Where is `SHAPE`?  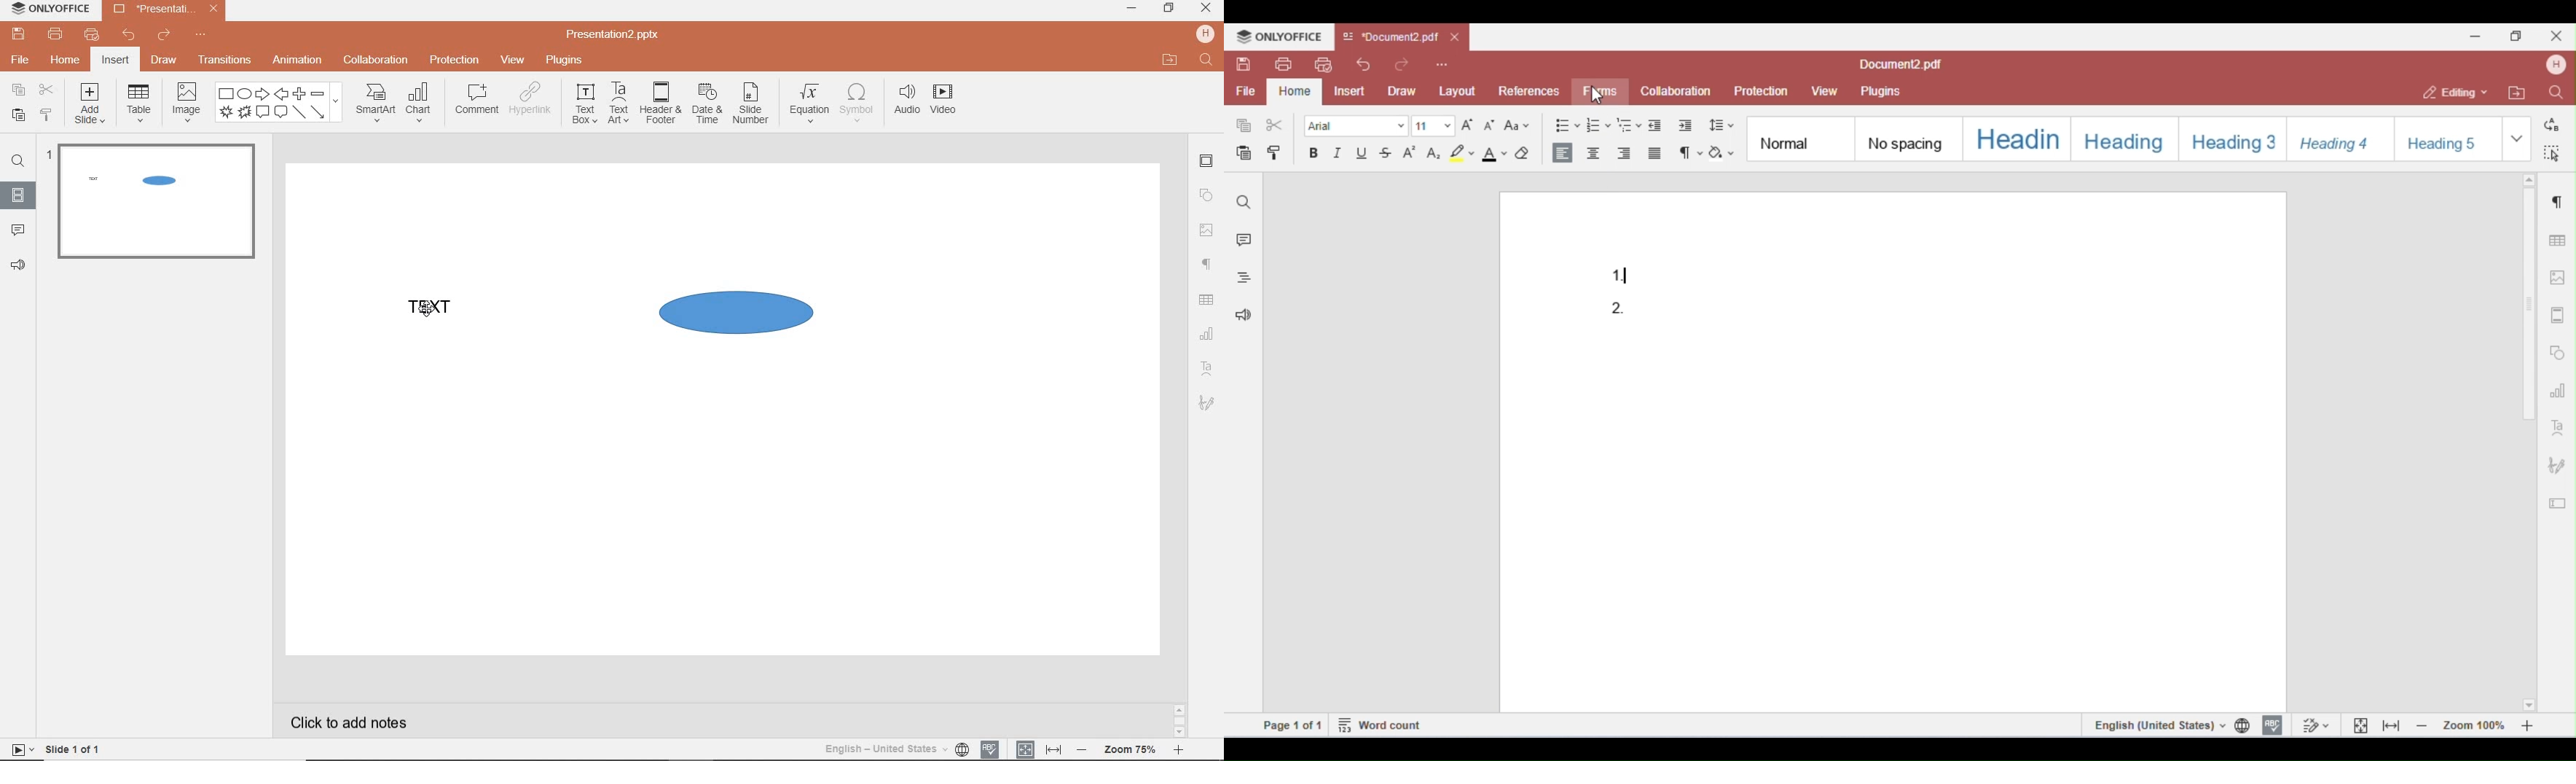
SHAPE is located at coordinates (758, 318).